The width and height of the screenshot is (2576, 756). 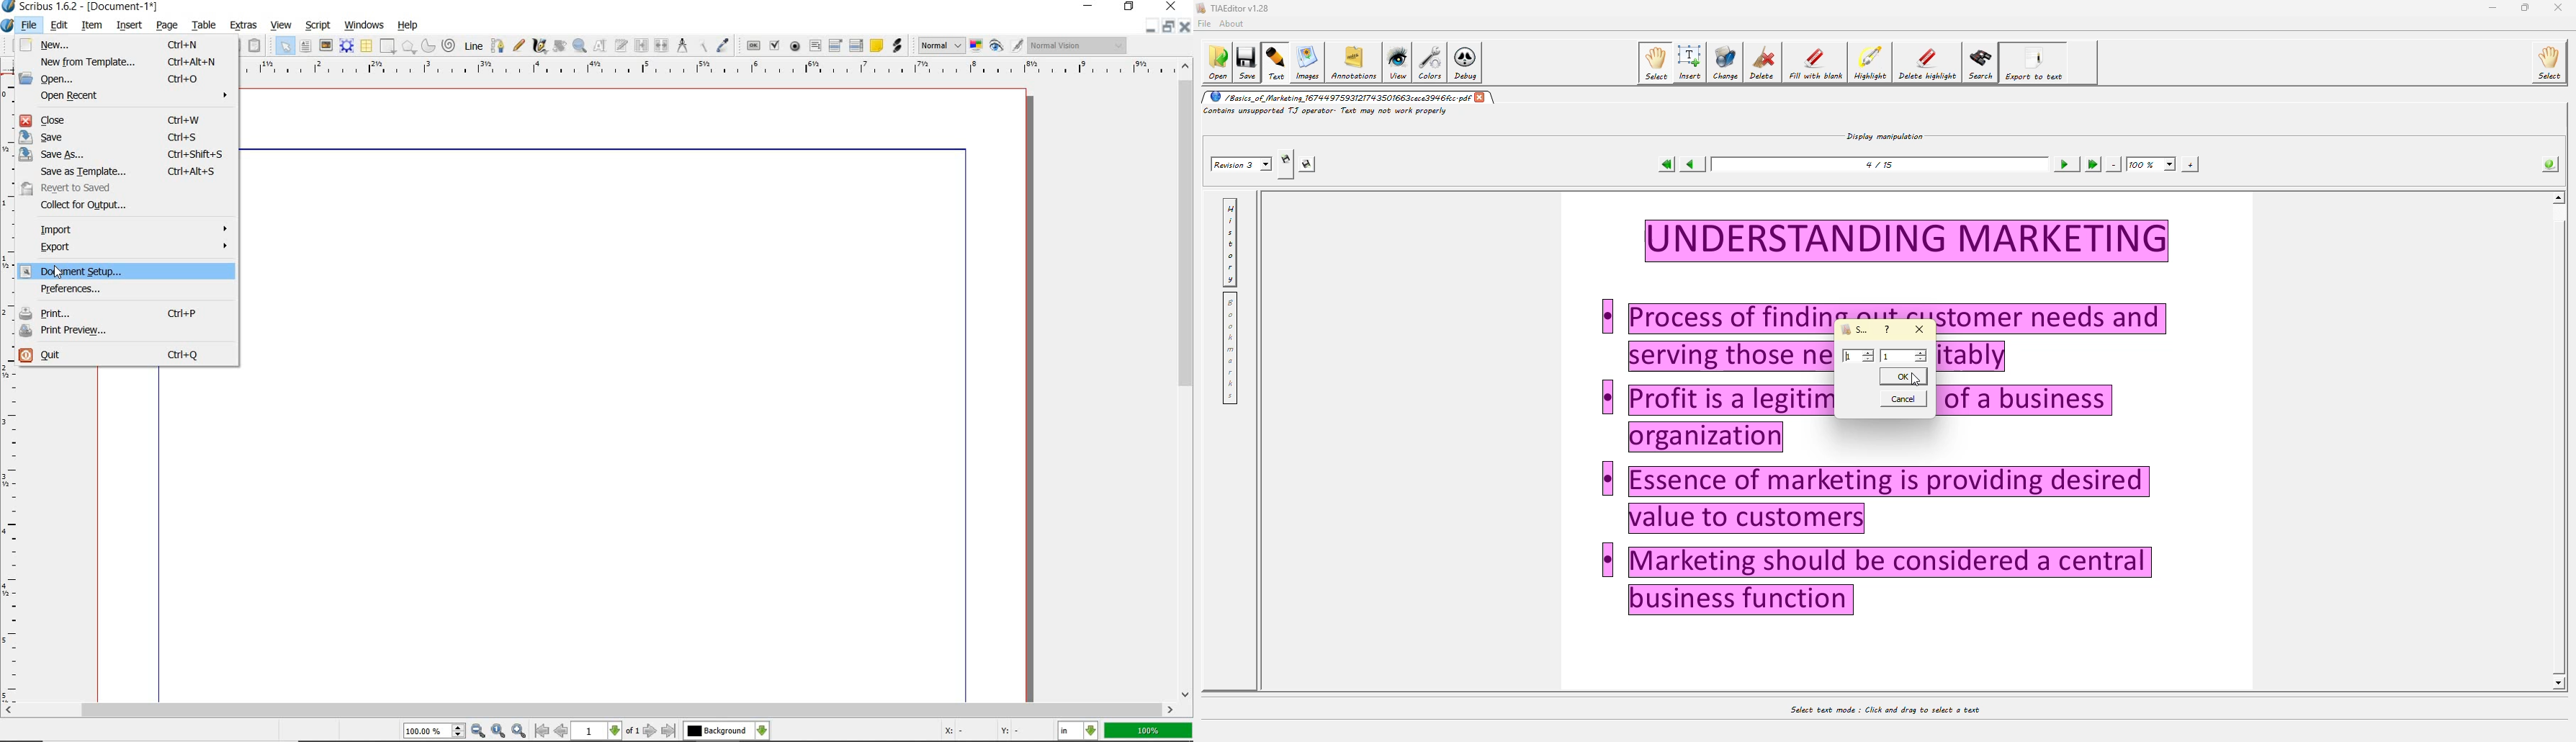 What do you see at coordinates (1152, 24) in the screenshot?
I see `close` at bounding box center [1152, 24].